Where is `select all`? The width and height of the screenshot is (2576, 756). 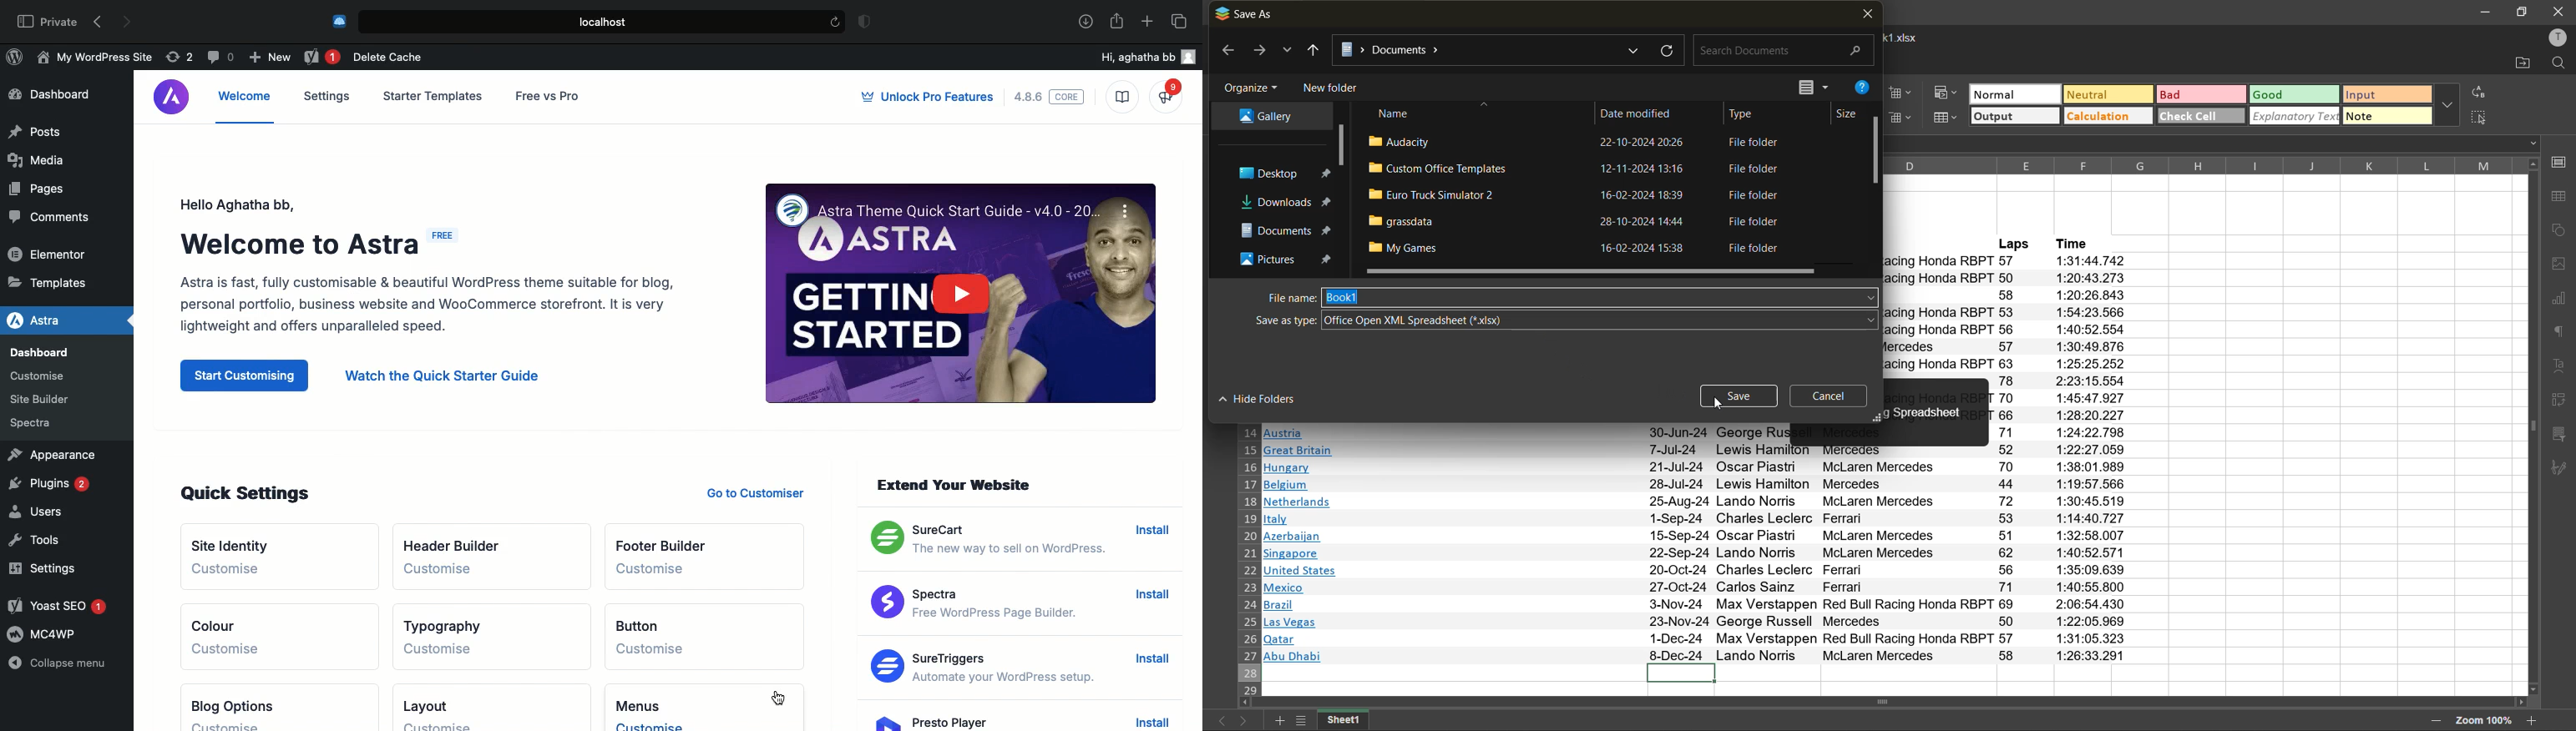 select all is located at coordinates (2485, 119).